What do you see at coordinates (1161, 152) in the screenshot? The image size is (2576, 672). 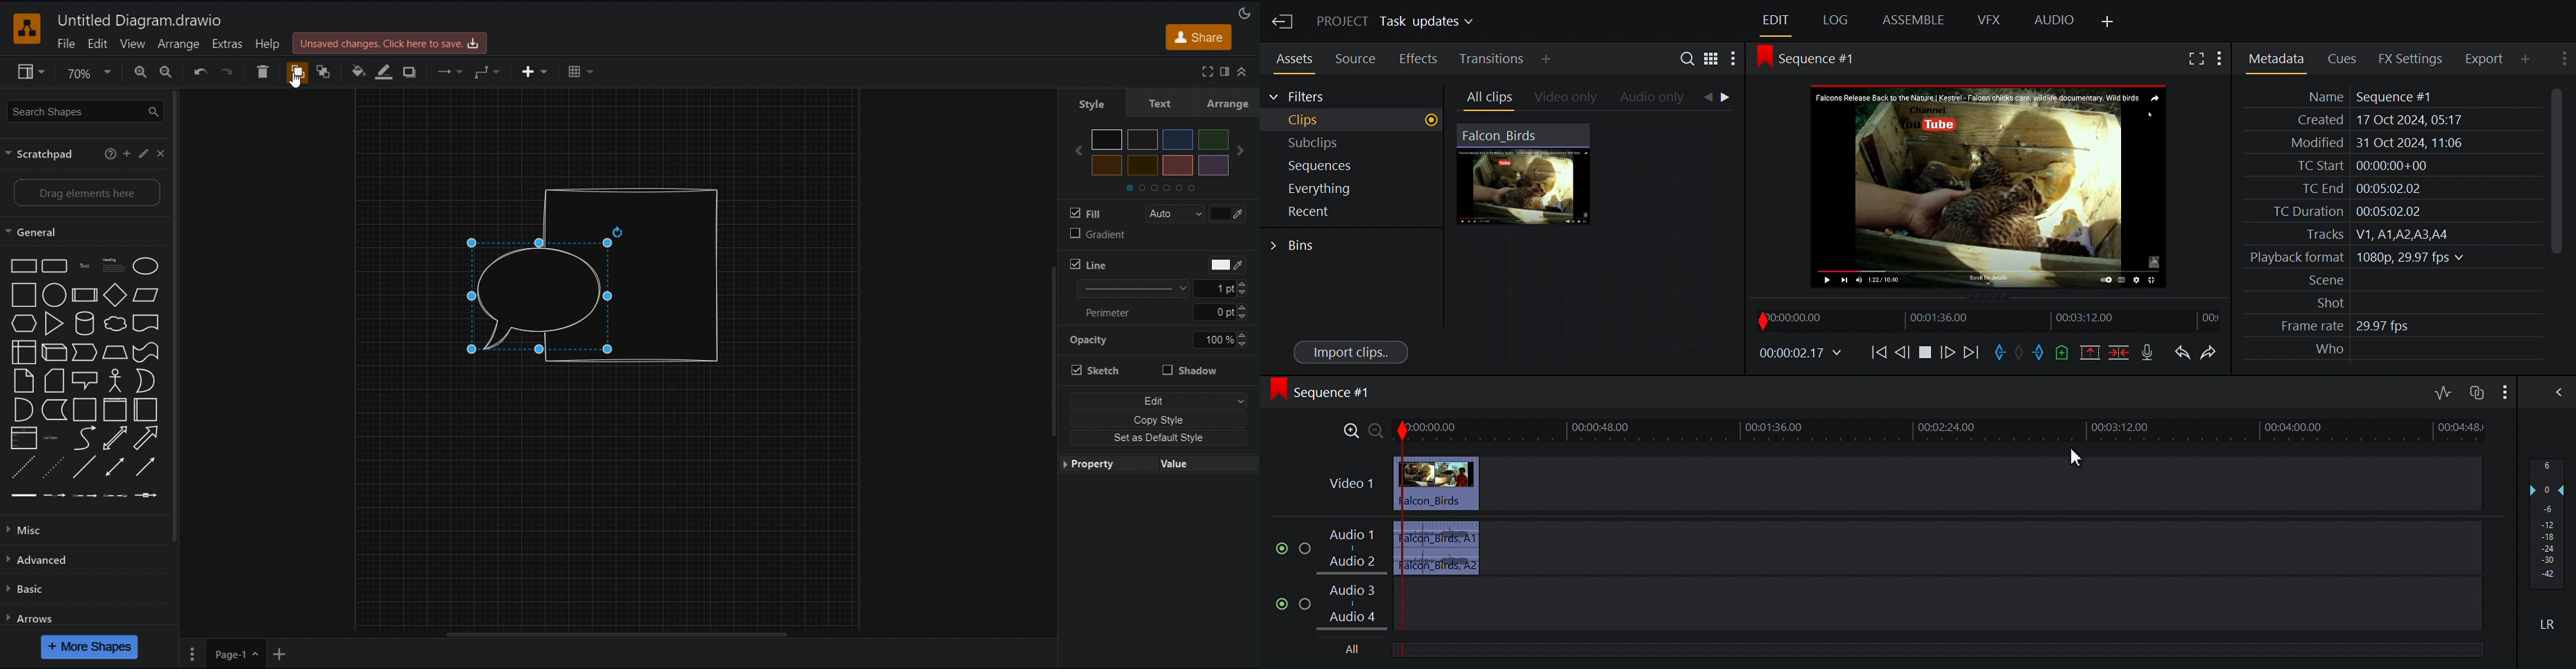 I see `Colors` at bounding box center [1161, 152].